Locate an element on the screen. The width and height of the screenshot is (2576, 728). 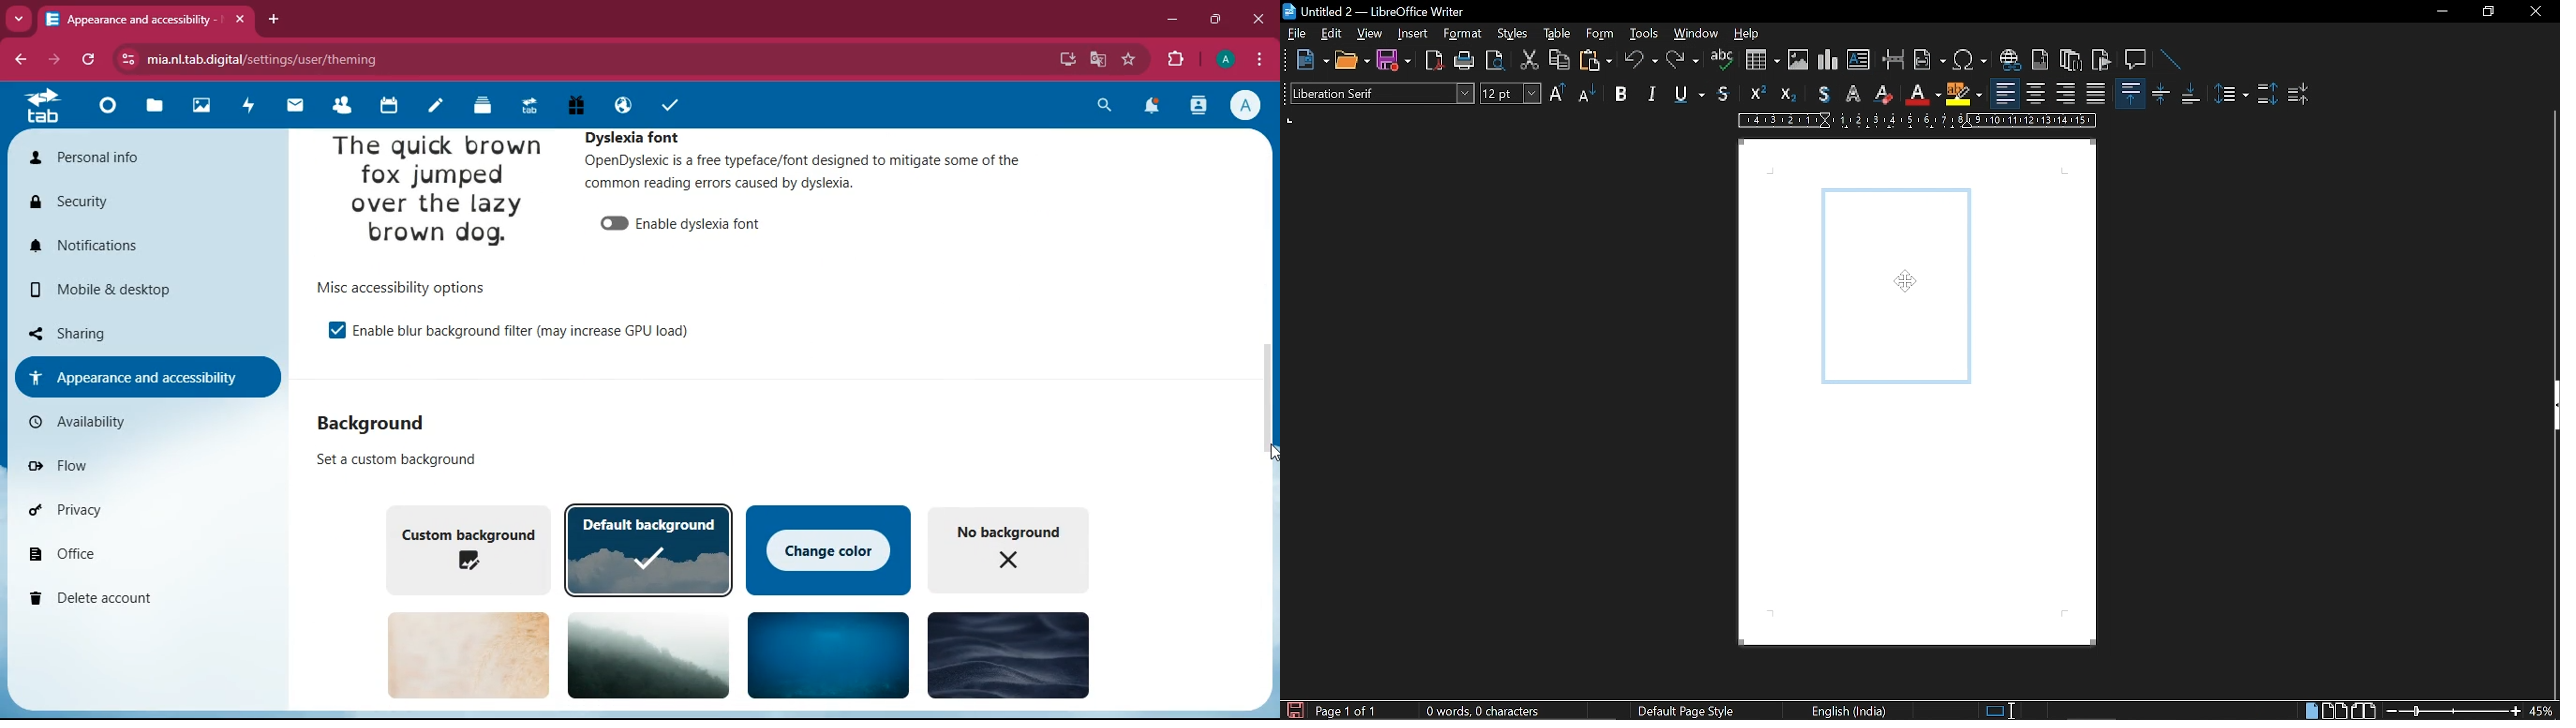
privacy is located at coordinates (128, 509).